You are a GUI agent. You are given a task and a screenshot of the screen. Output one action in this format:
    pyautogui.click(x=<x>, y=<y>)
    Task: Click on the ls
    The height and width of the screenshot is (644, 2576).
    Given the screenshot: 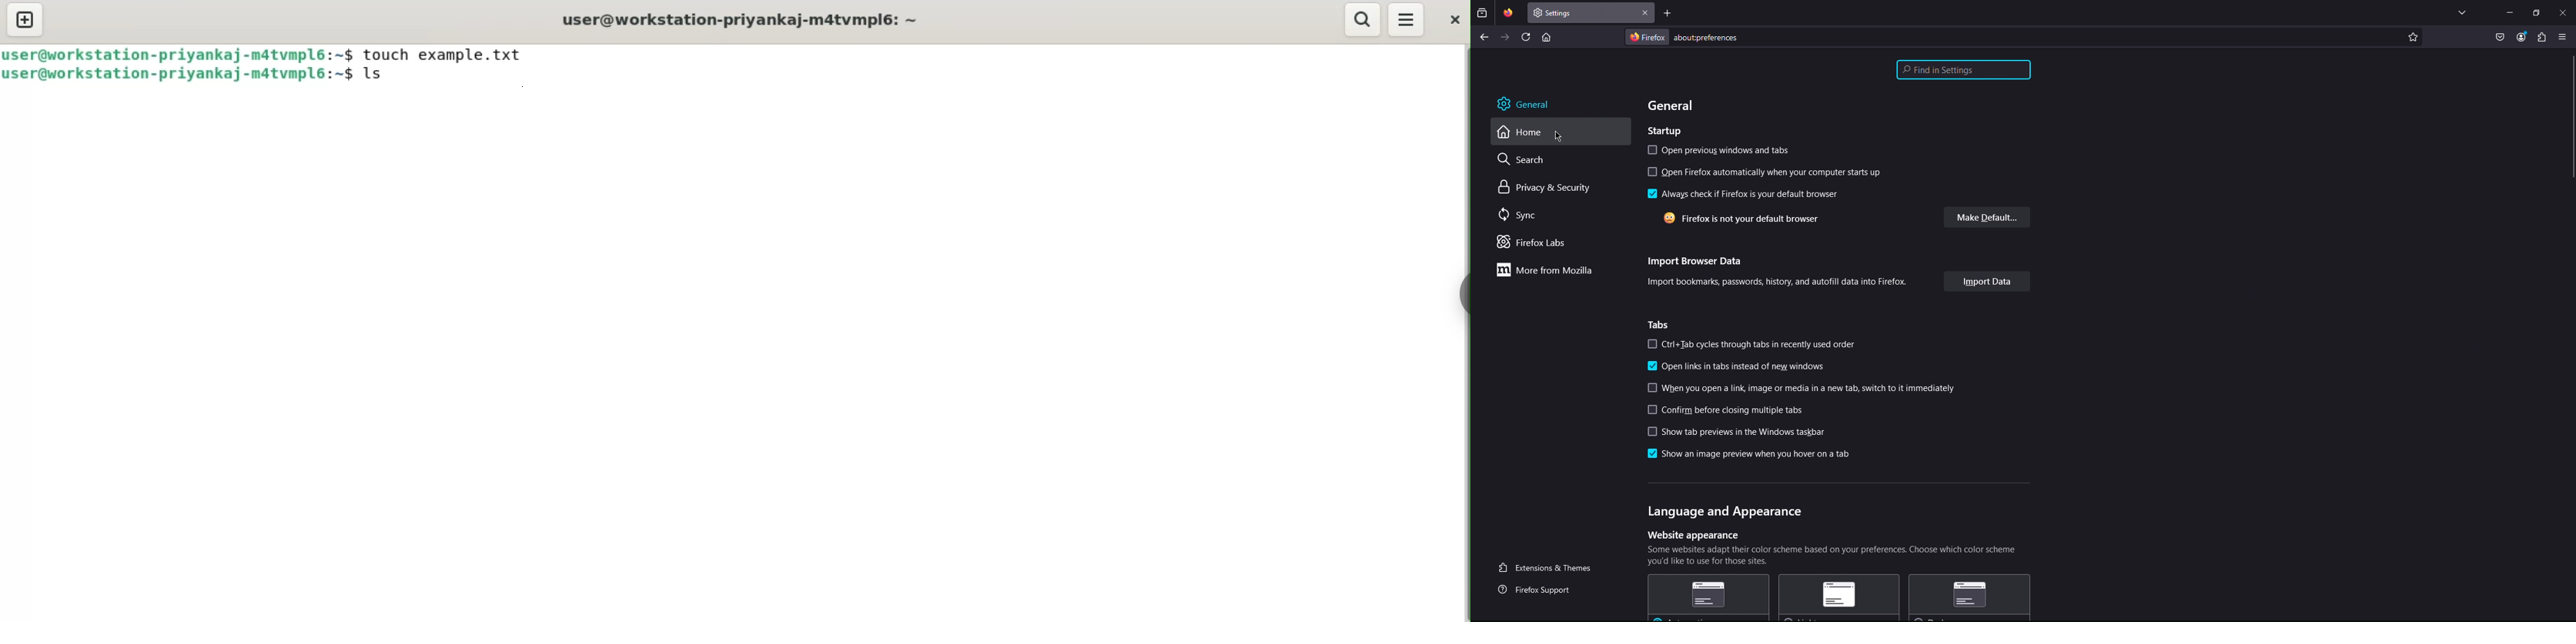 What is the action you would take?
    pyautogui.click(x=378, y=73)
    